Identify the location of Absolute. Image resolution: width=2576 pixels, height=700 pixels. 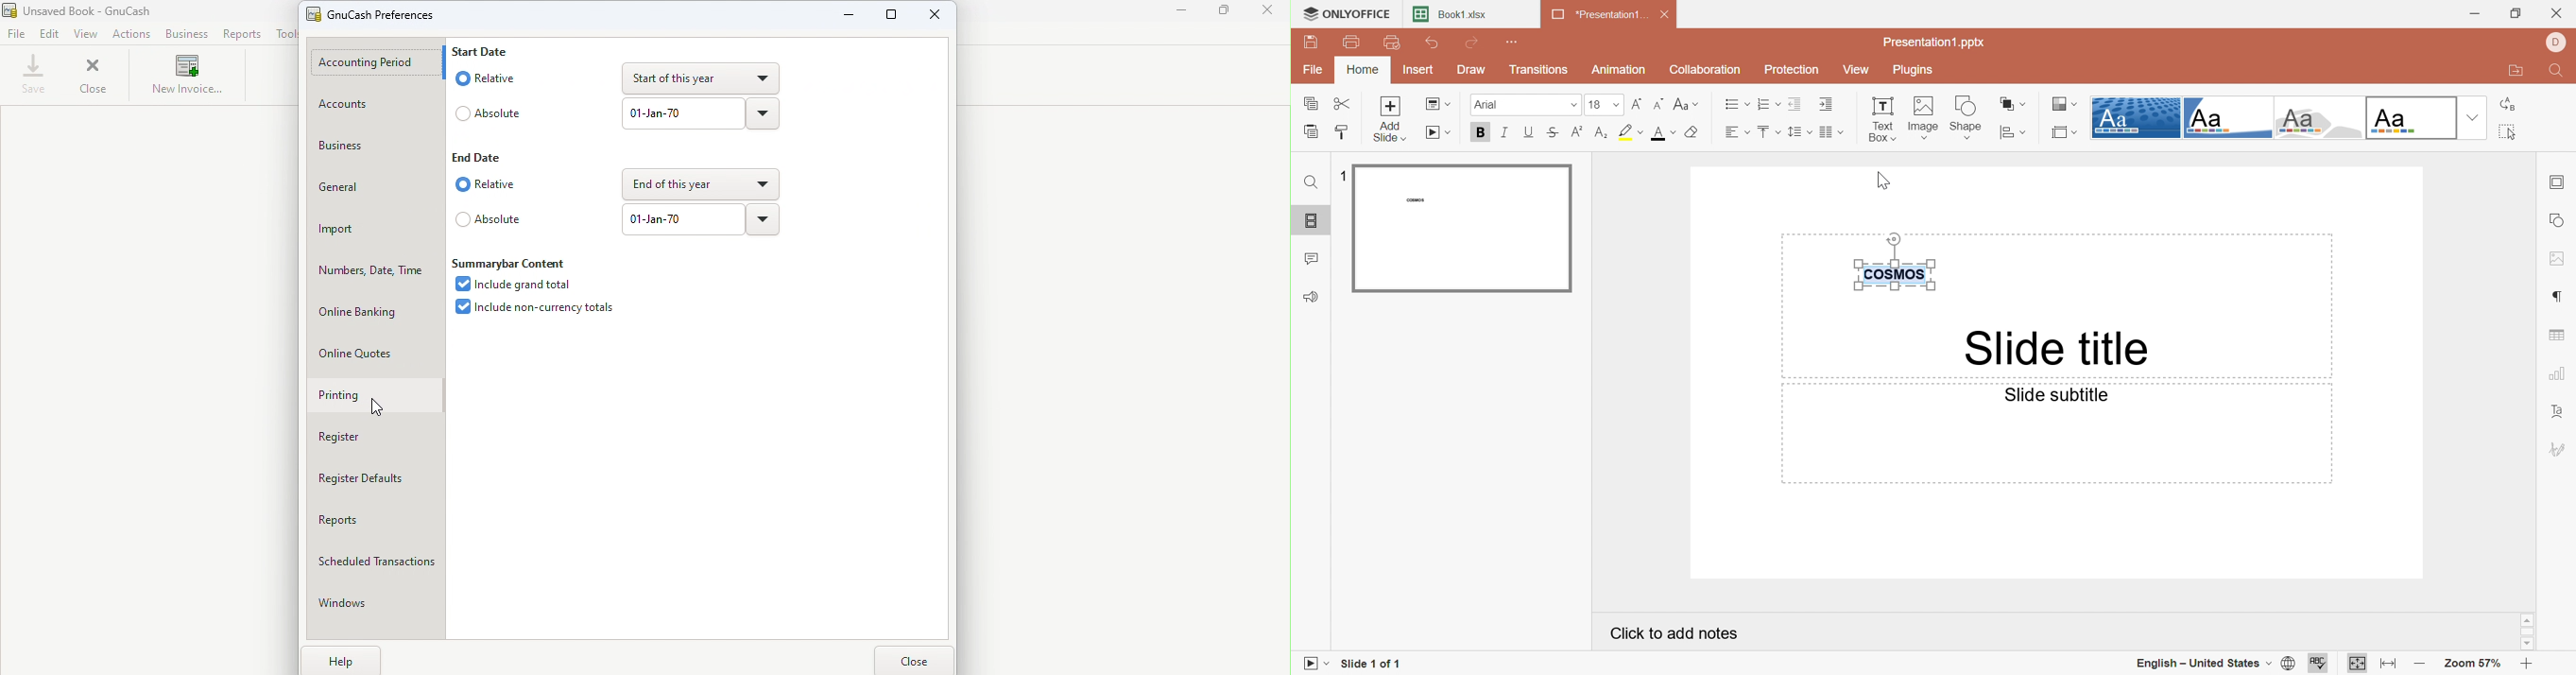
(490, 110).